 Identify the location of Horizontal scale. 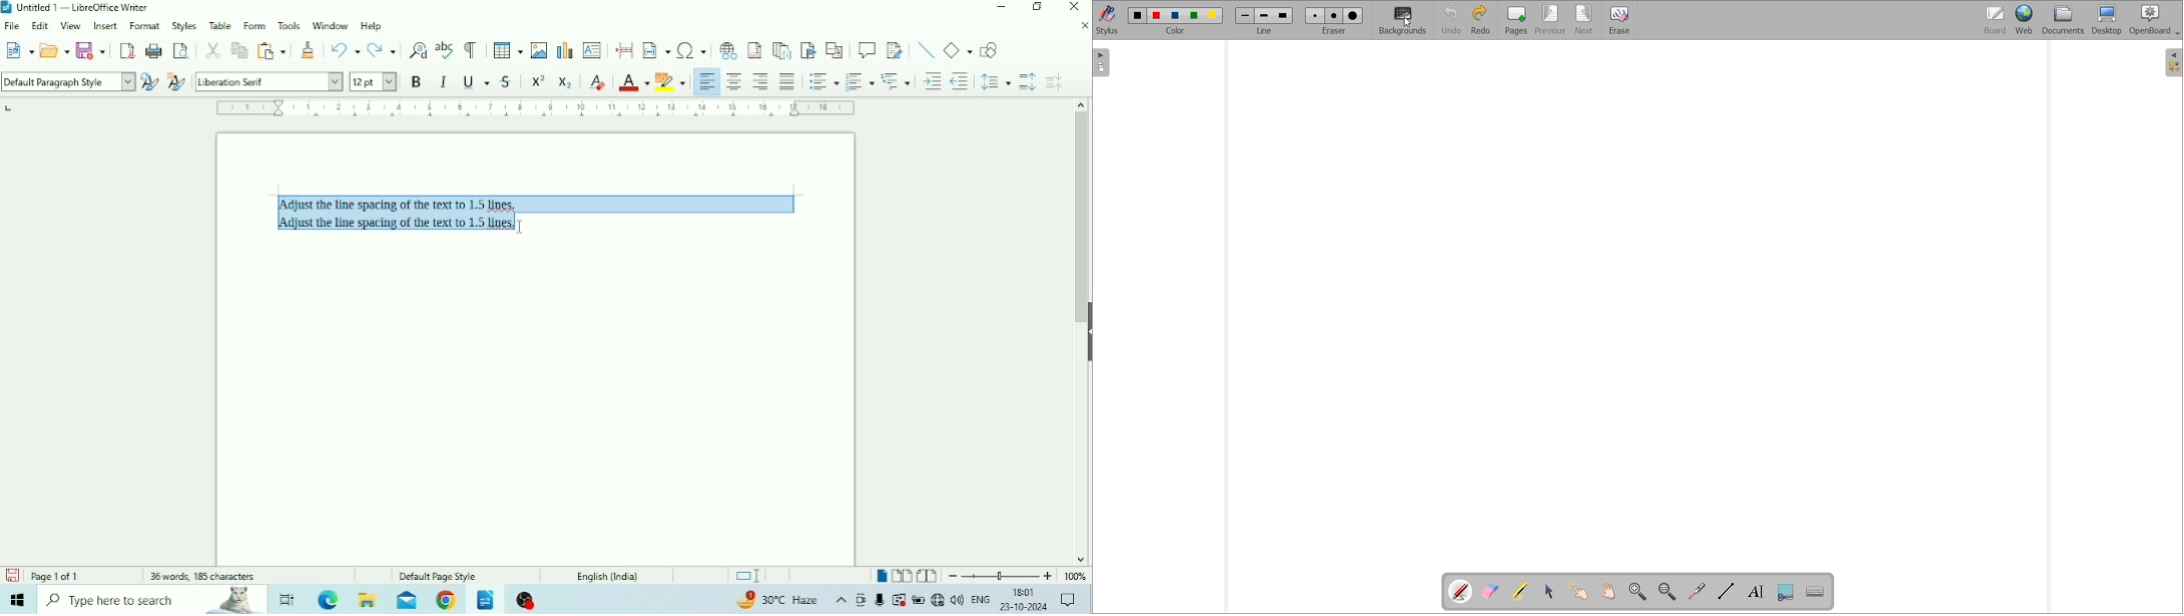
(535, 108).